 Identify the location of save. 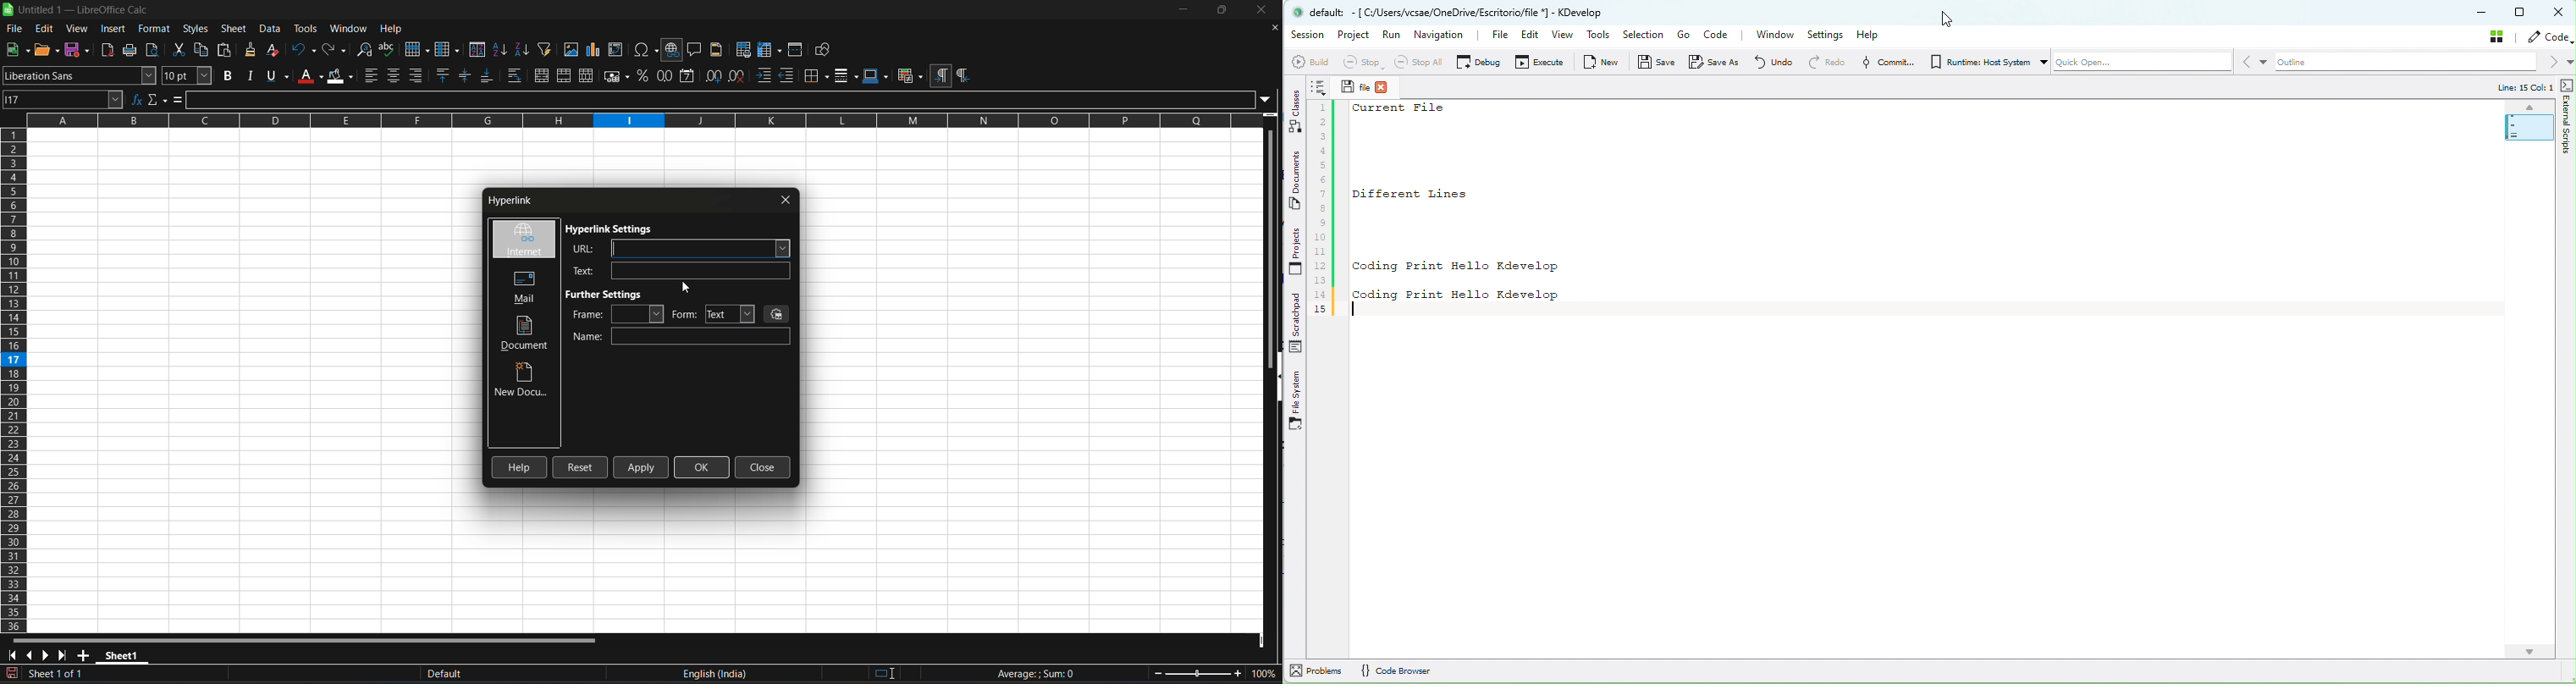
(17, 50).